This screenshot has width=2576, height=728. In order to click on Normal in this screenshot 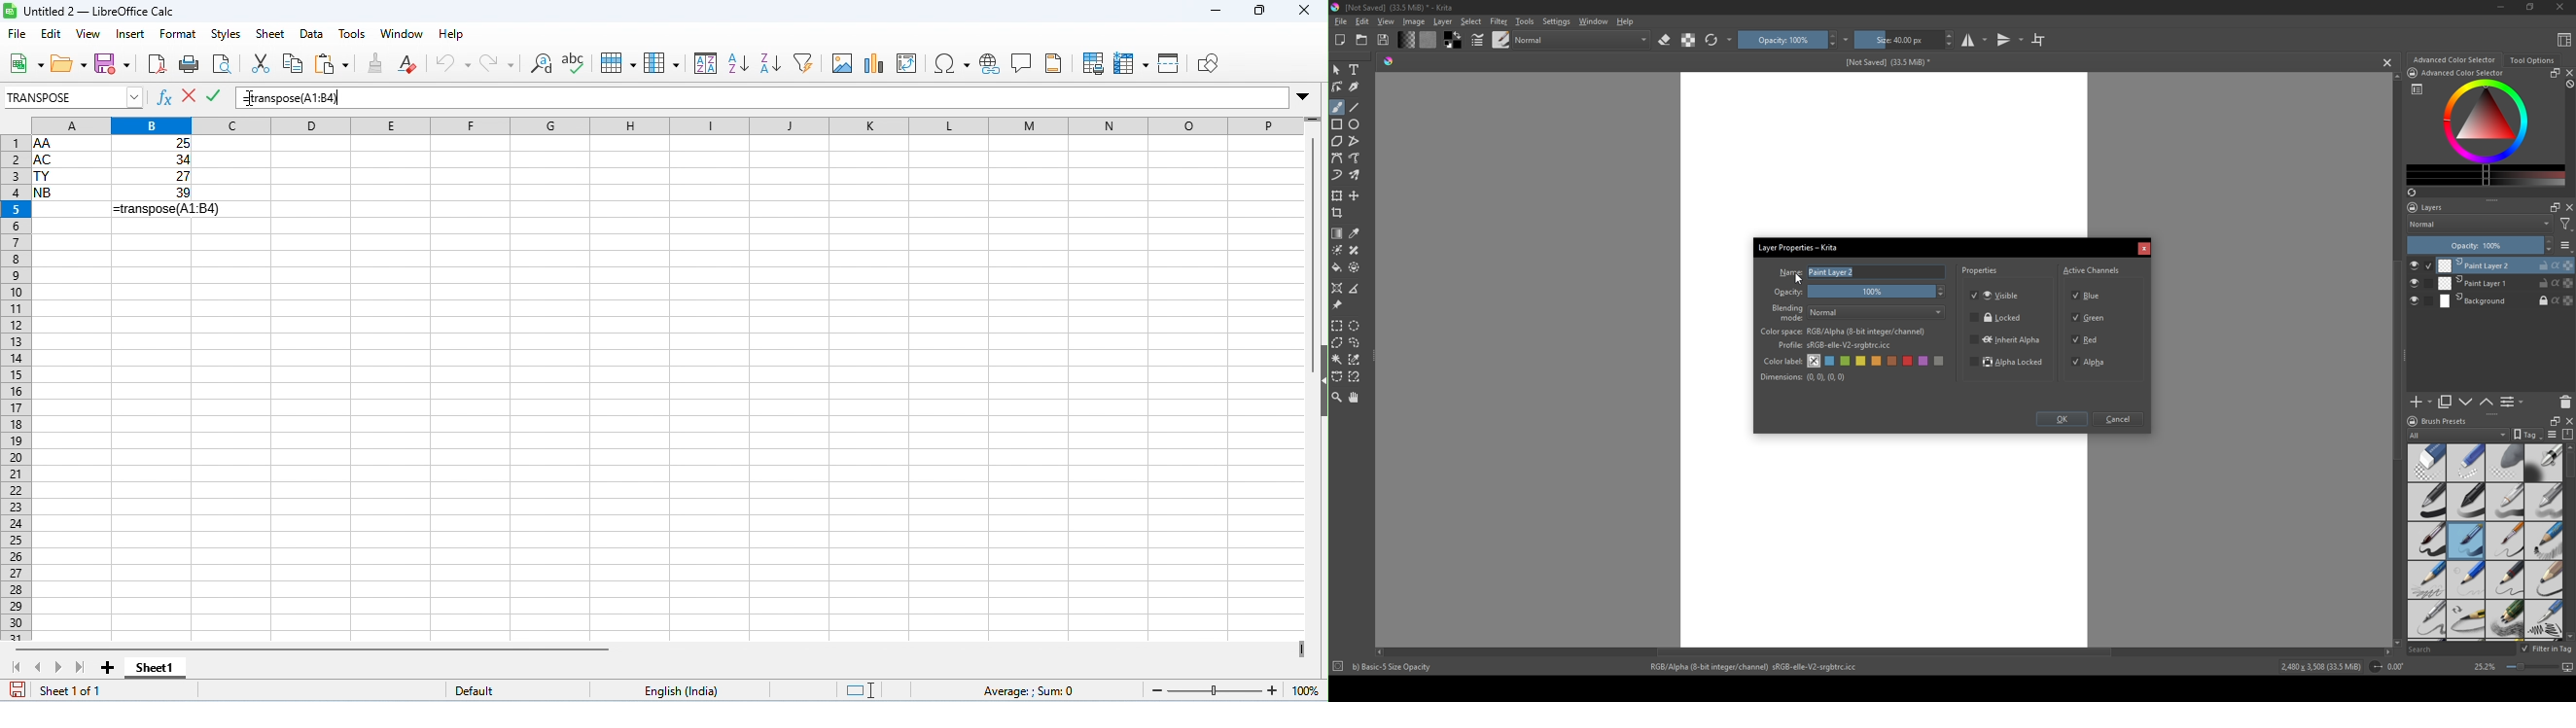, I will do `click(1878, 313)`.